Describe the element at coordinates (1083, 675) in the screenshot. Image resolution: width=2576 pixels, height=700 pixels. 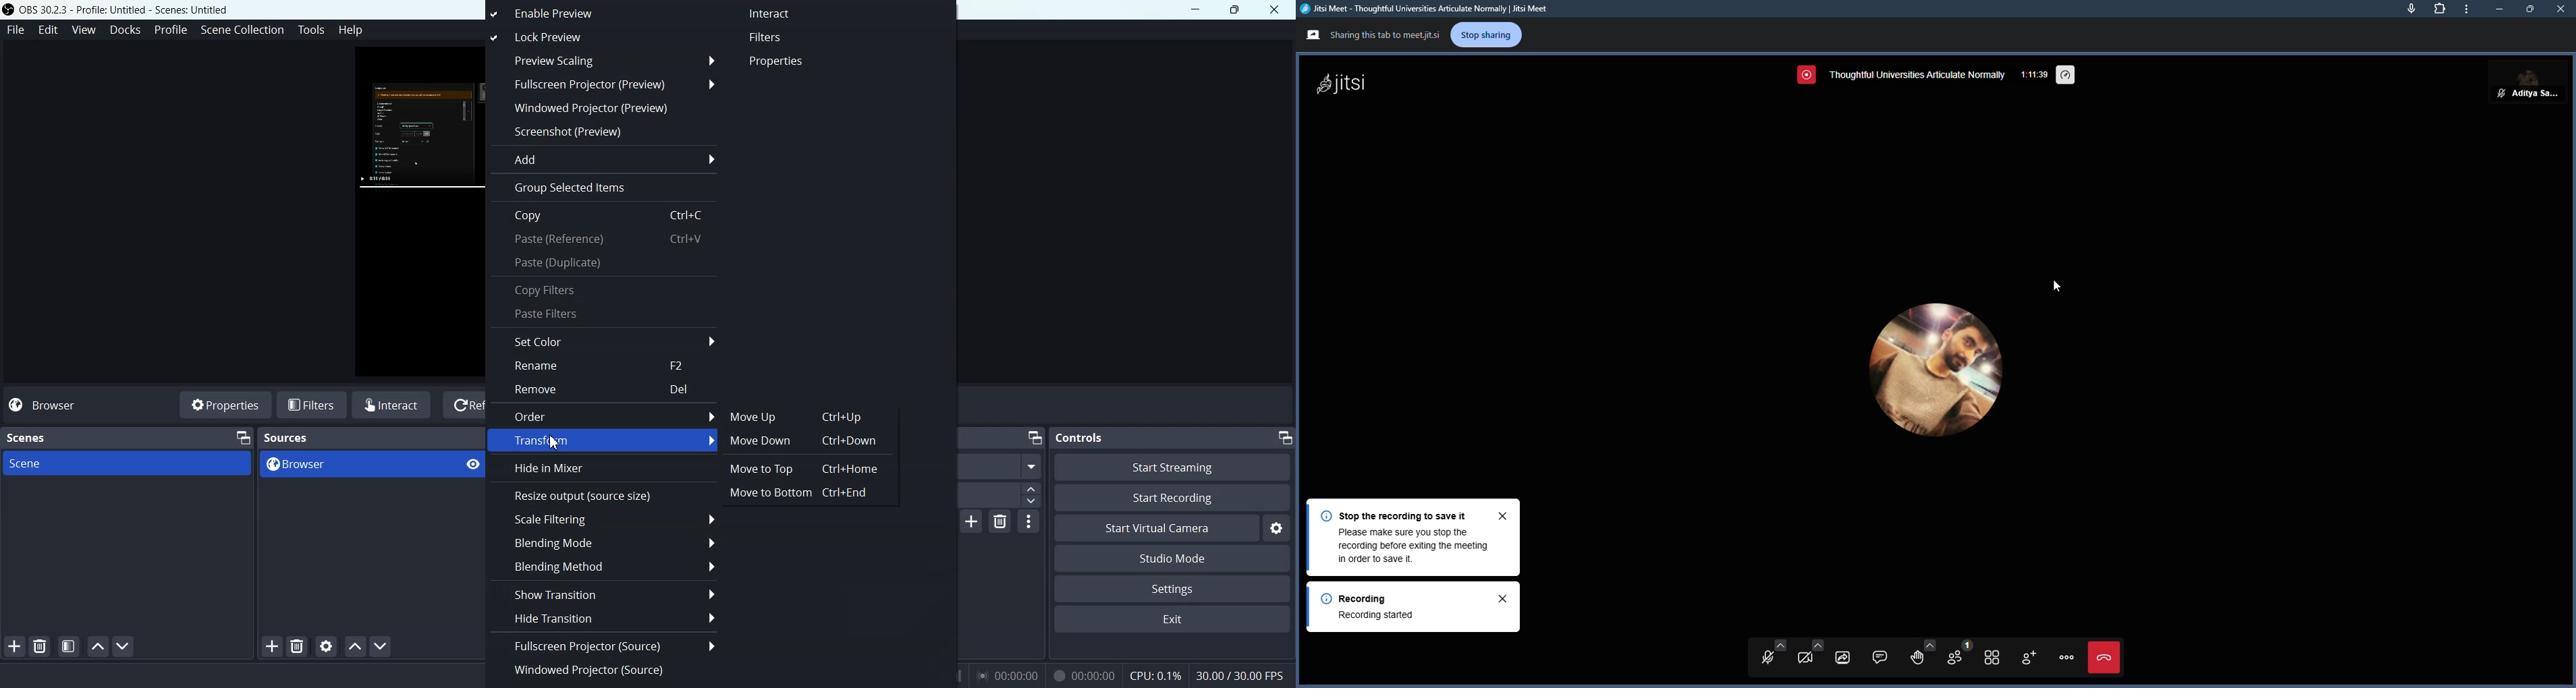
I see `00:00:00` at that location.